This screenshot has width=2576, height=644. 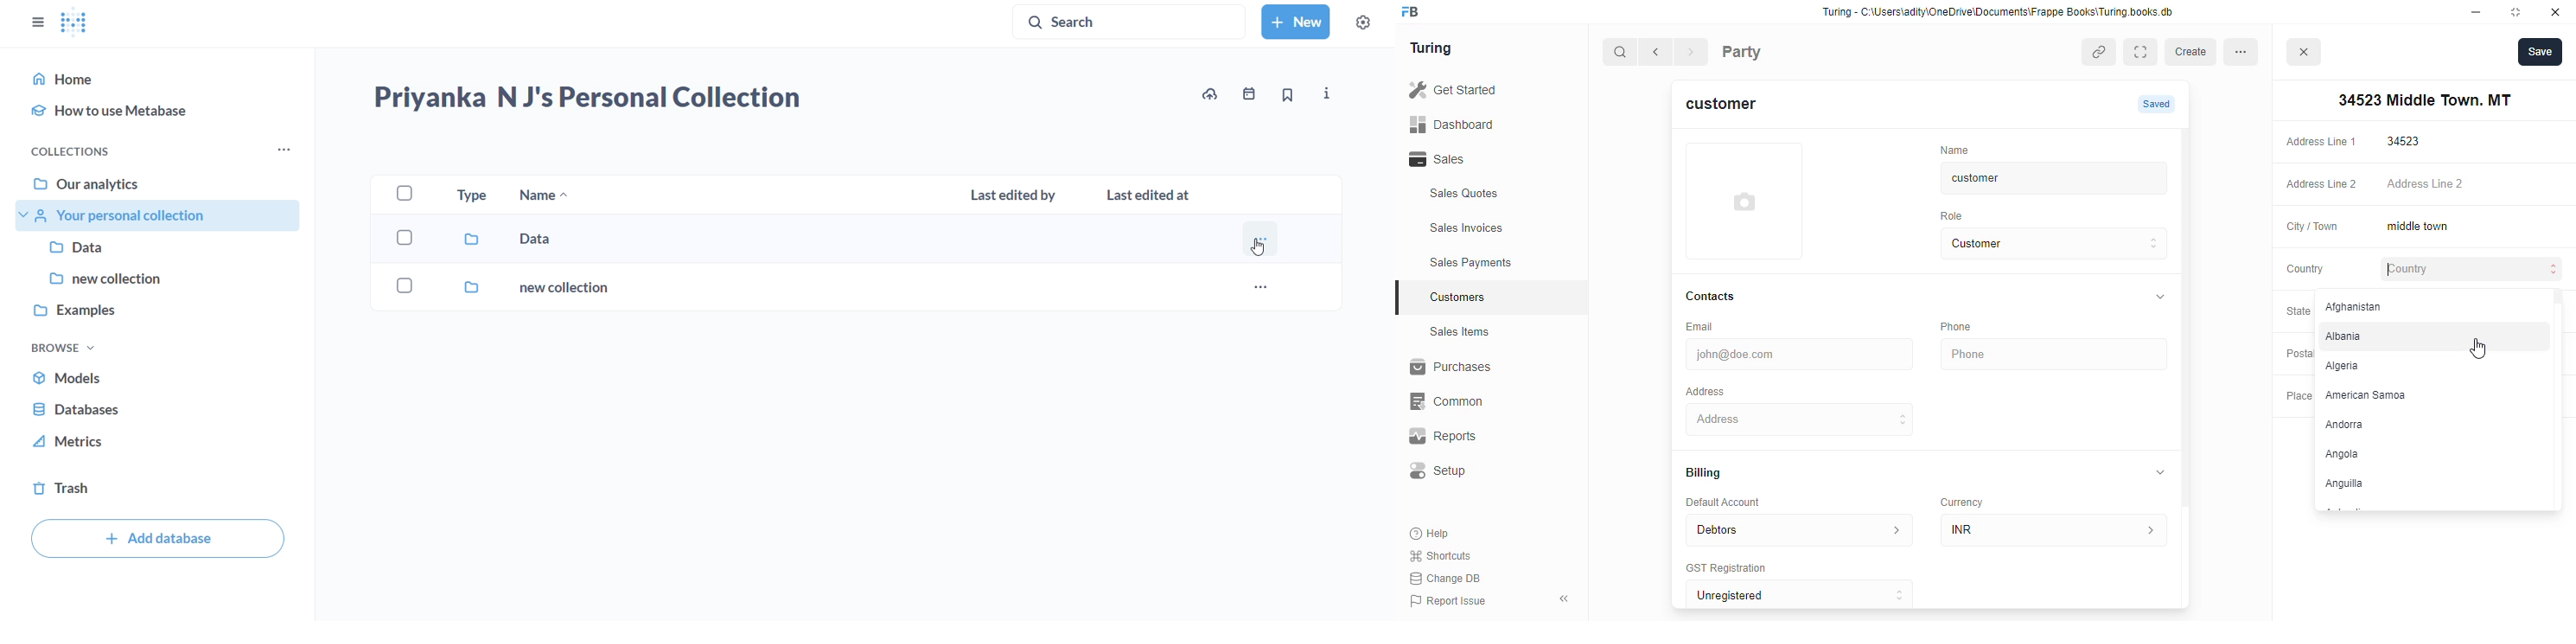 What do you see at coordinates (1703, 325) in the screenshot?
I see `Email` at bounding box center [1703, 325].